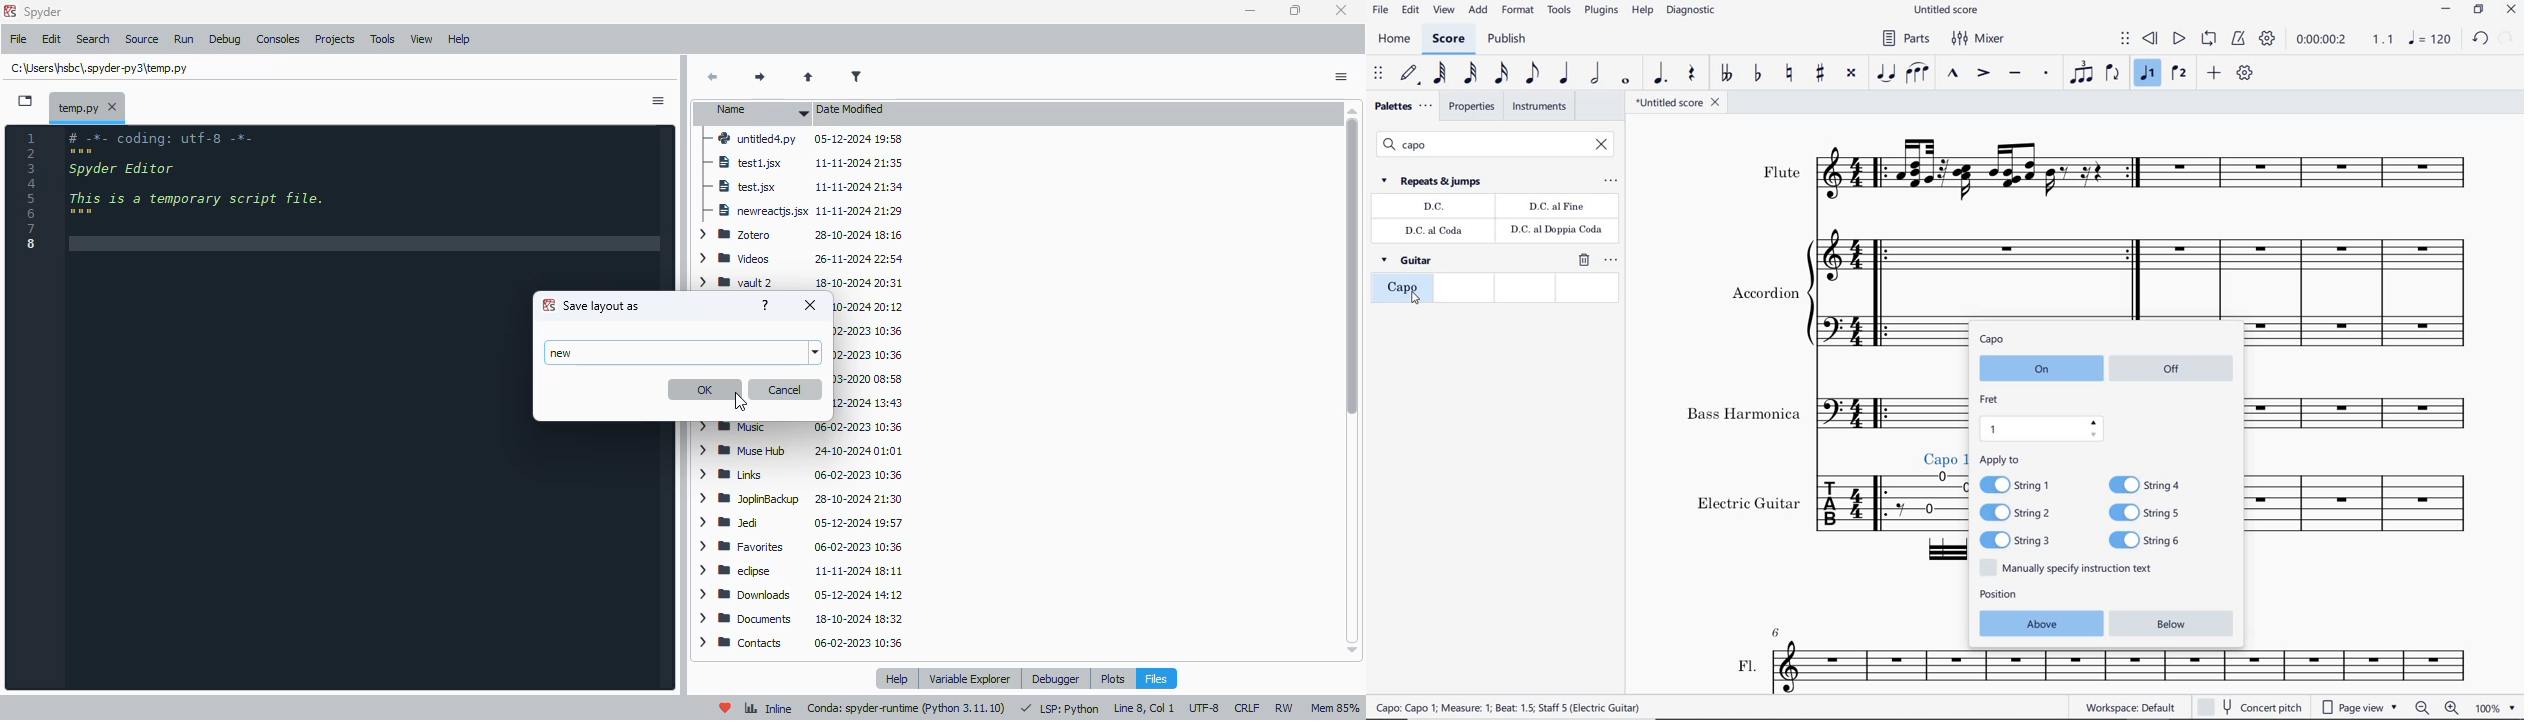 Image resolution: width=2548 pixels, height=728 pixels. I want to click on consoles, so click(279, 39).